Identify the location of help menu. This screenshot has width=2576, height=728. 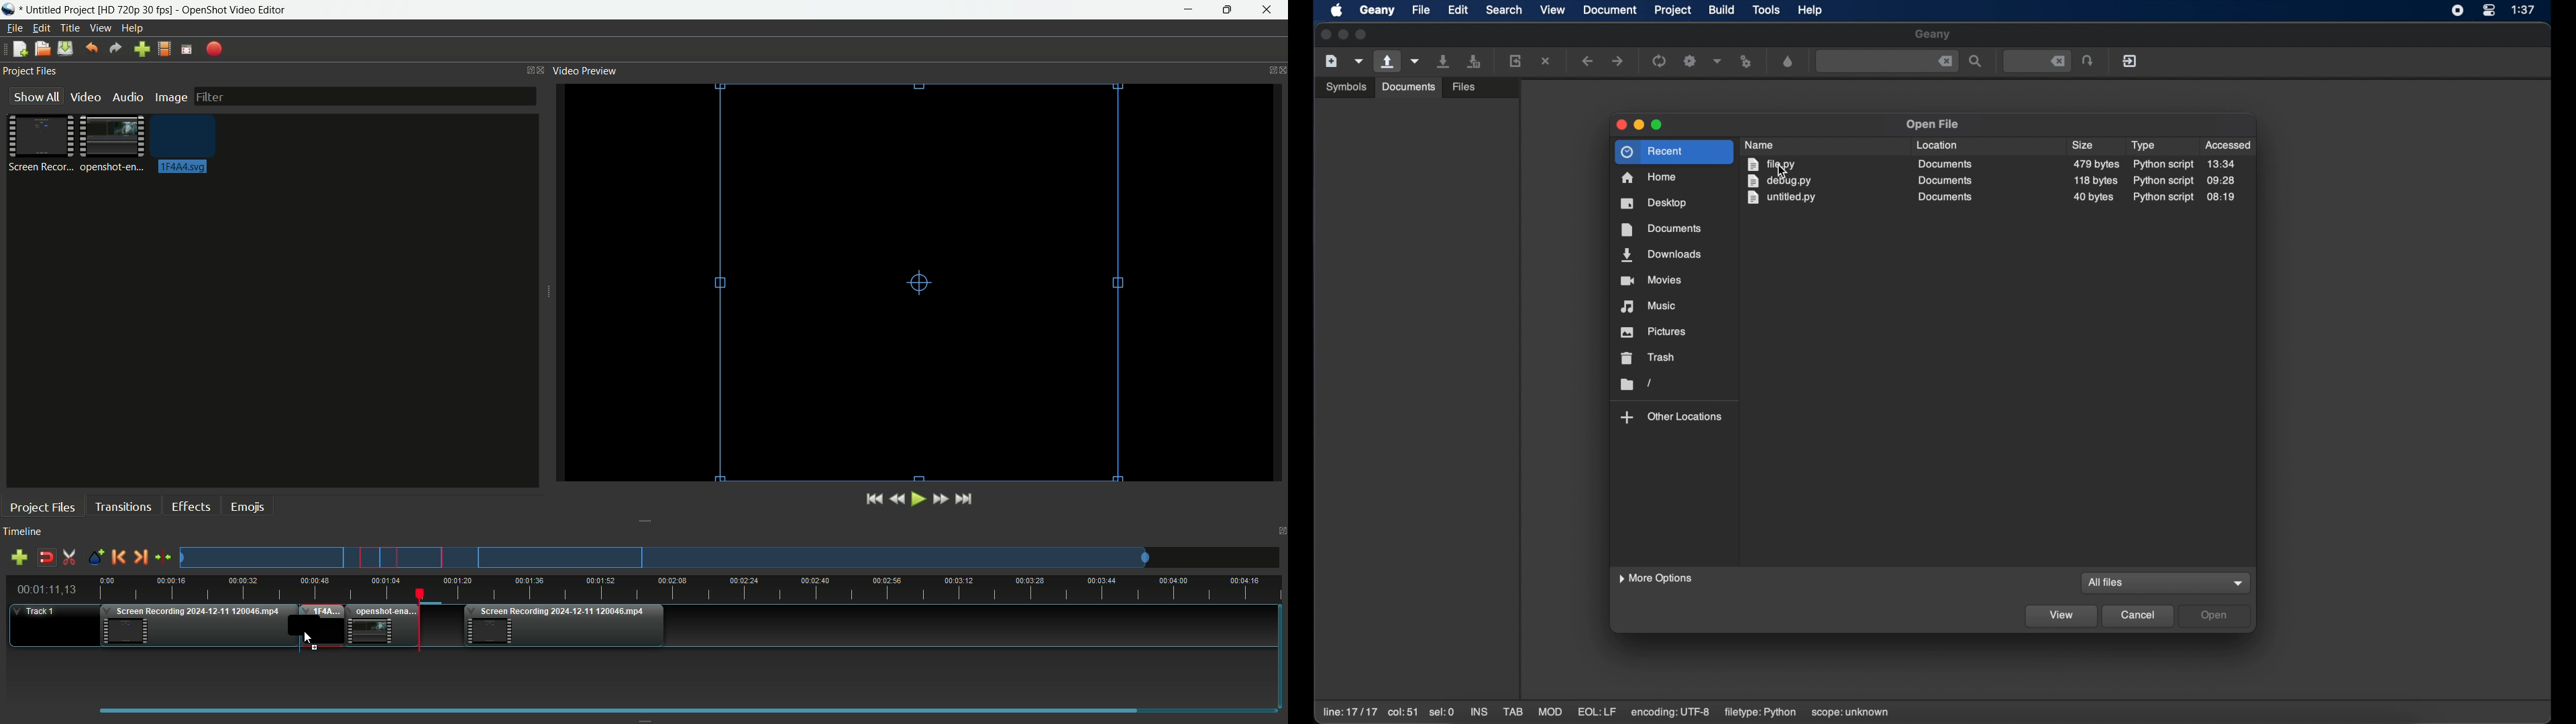
(133, 29).